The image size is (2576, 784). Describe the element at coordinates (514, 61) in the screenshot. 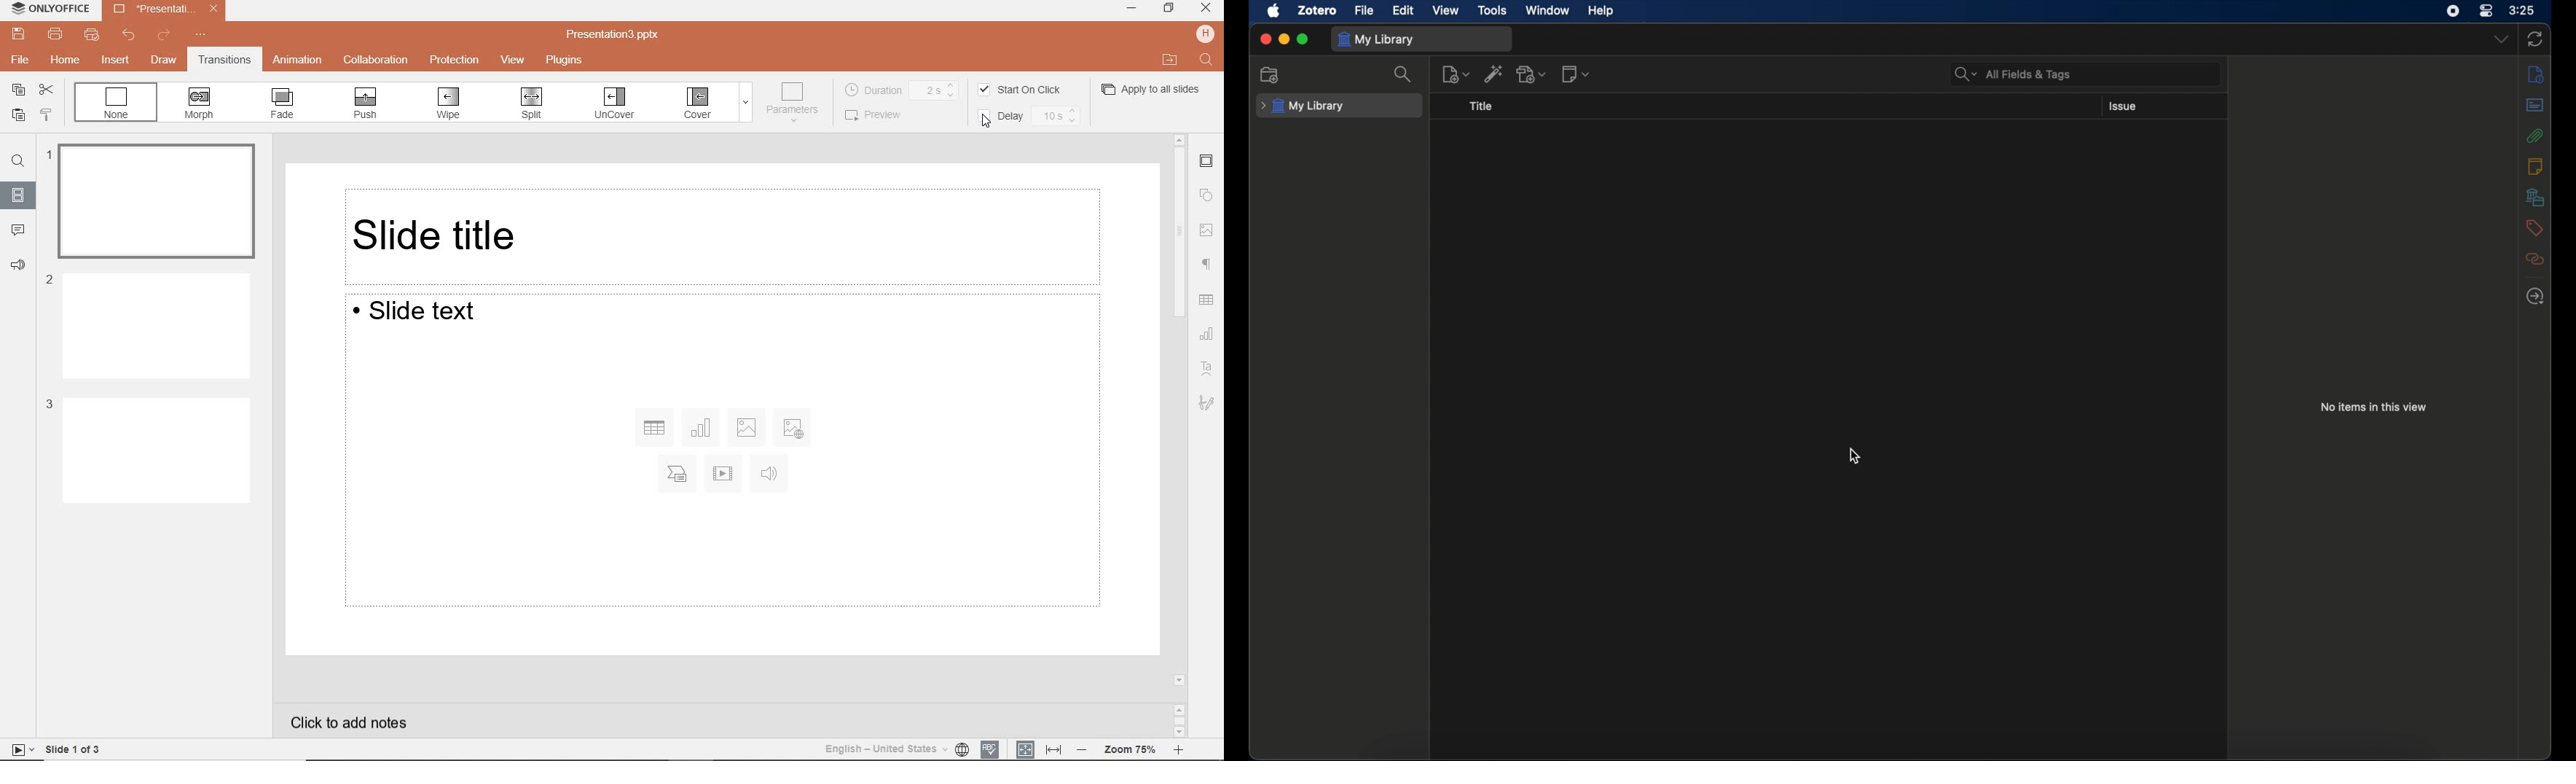

I see `view` at that location.